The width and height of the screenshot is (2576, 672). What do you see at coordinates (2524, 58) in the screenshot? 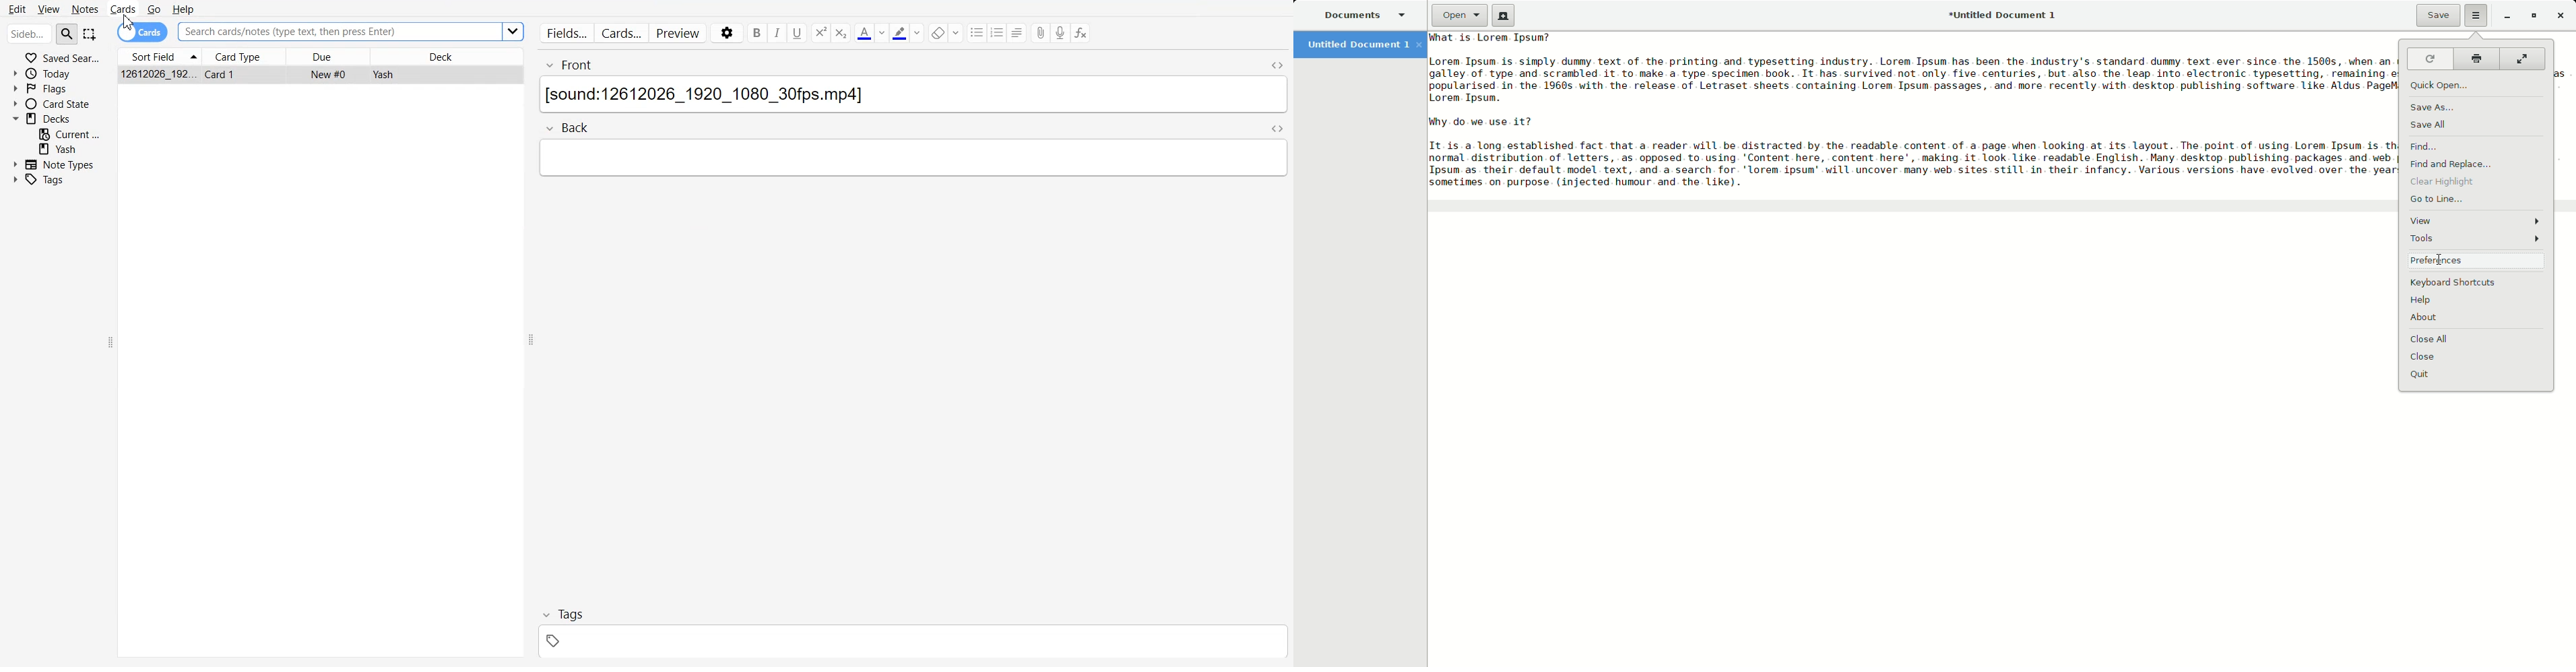
I see `Fullscreen` at bounding box center [2524, 58].